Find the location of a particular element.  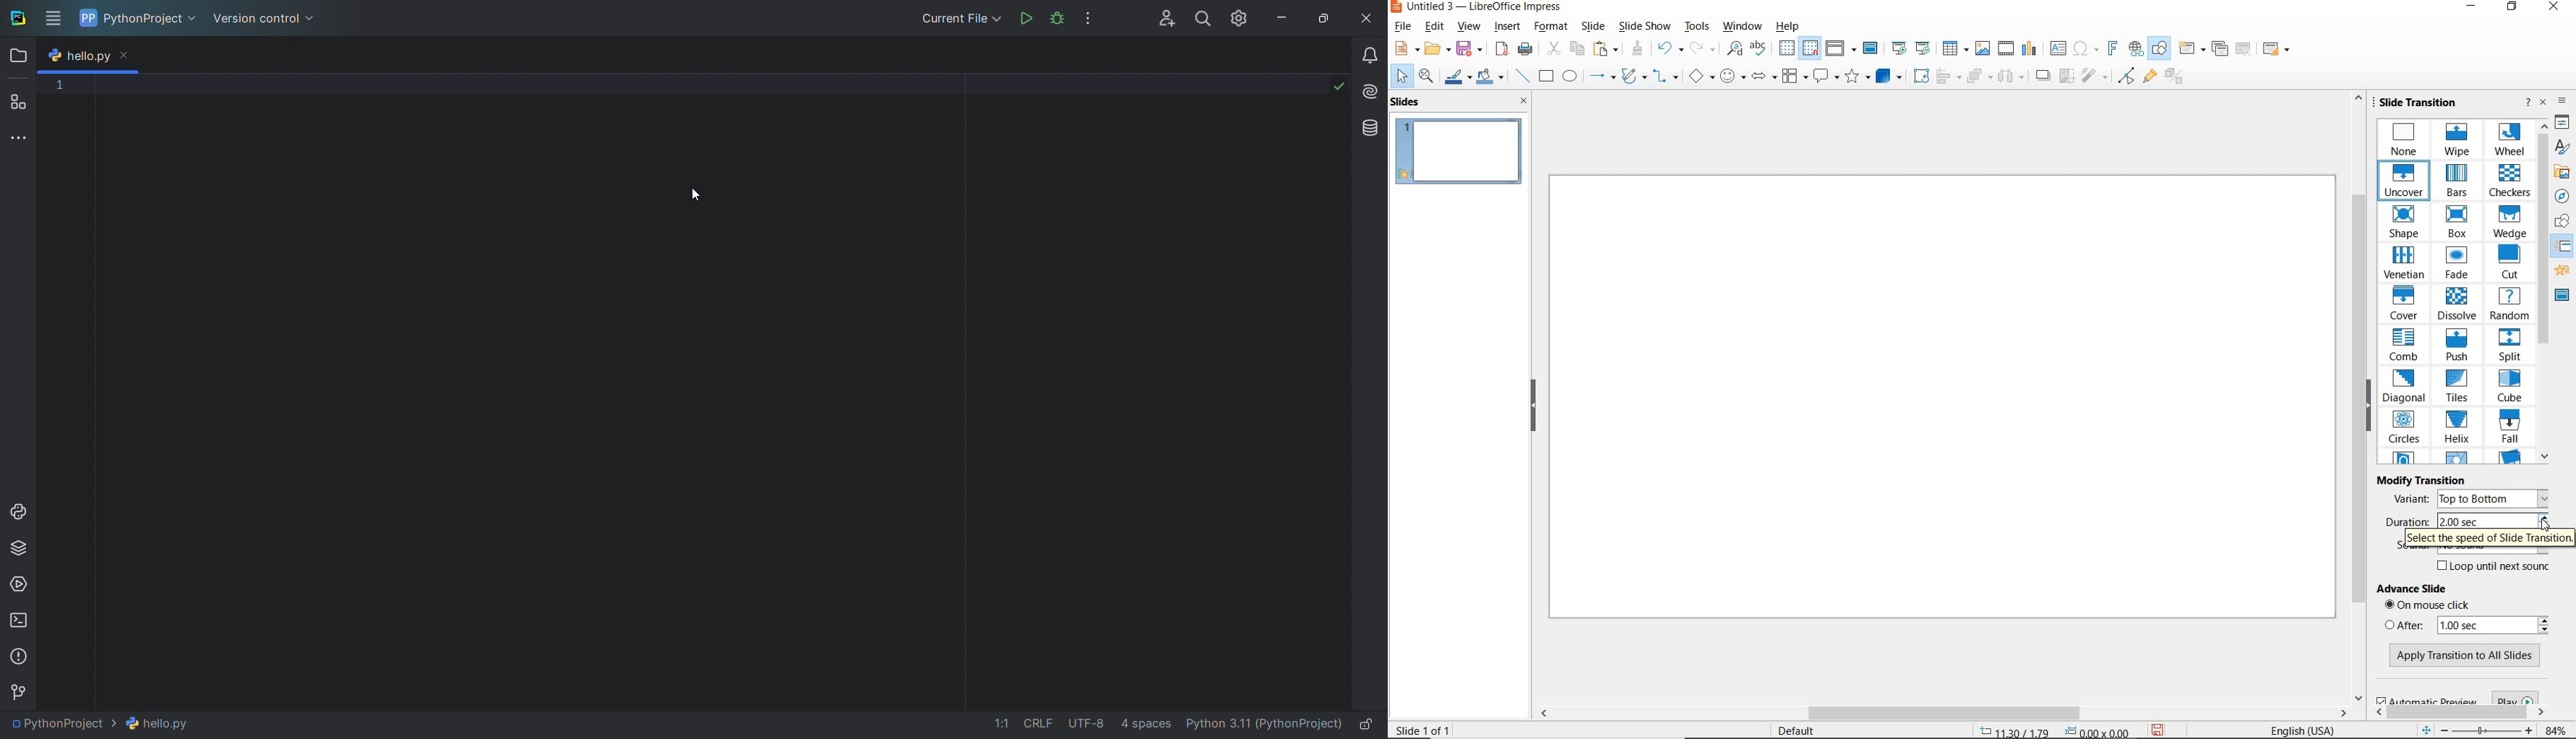

SHOW DRAW FUNCTIONS is located at coordinates (2162, 49).